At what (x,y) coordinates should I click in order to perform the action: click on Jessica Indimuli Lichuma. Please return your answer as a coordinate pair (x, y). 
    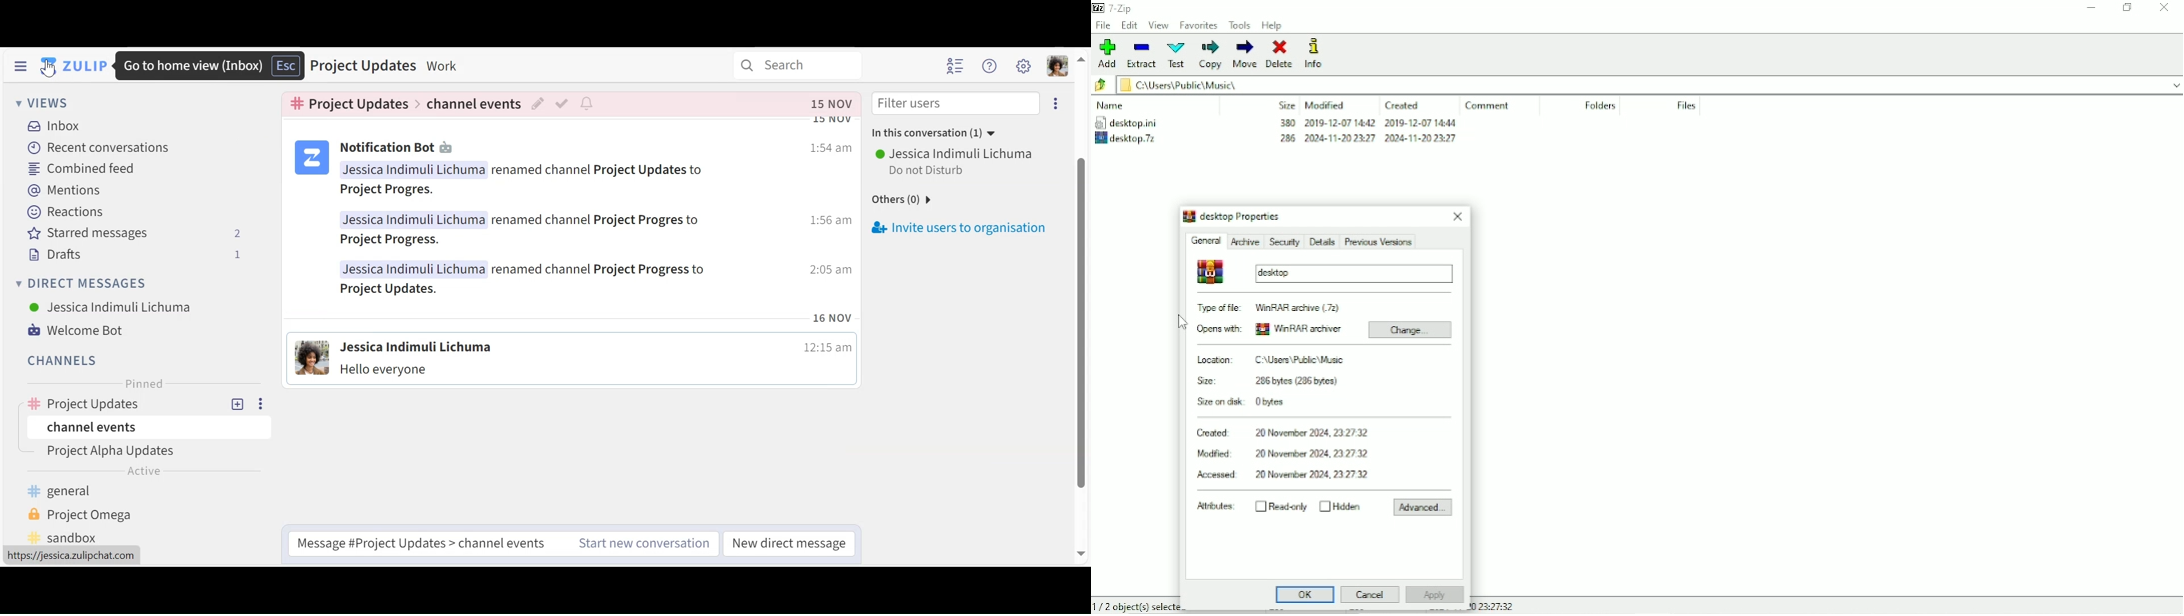
    Looking at the image, I should click on (113, 307).